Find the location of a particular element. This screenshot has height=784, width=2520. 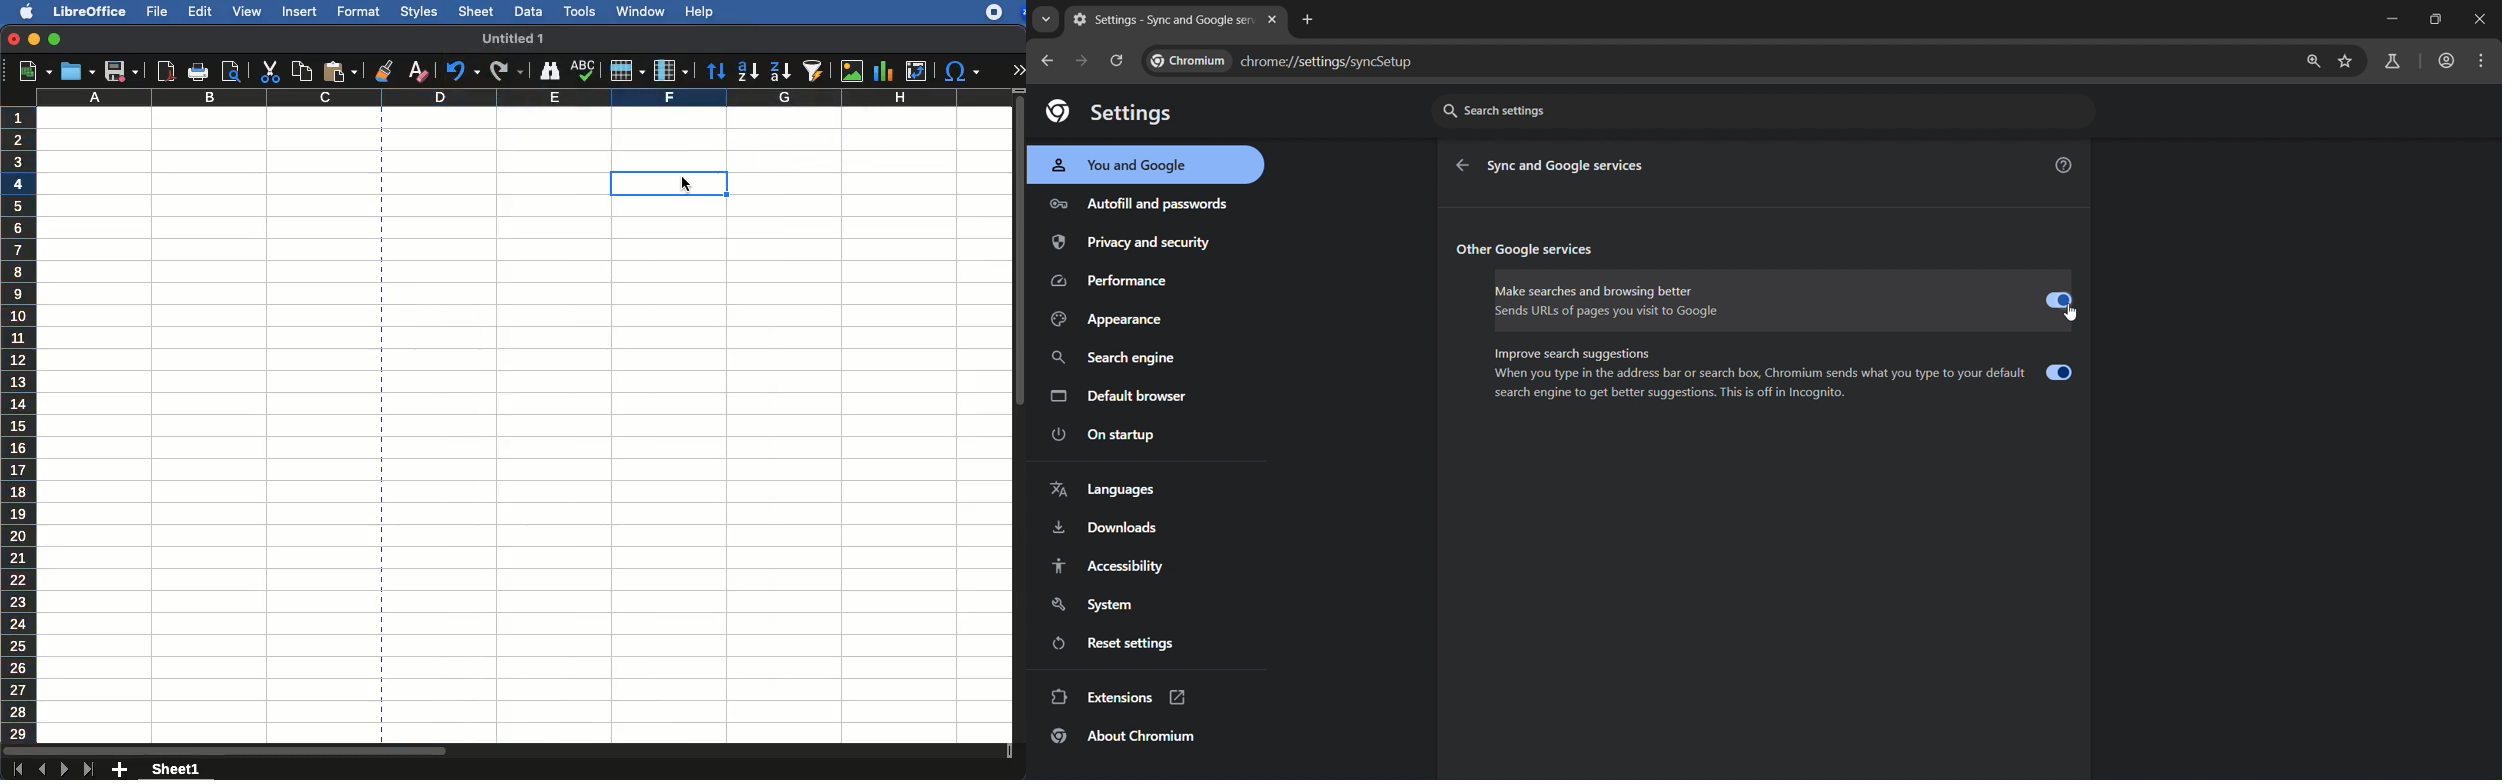

new is located at coordinates (30, 72).